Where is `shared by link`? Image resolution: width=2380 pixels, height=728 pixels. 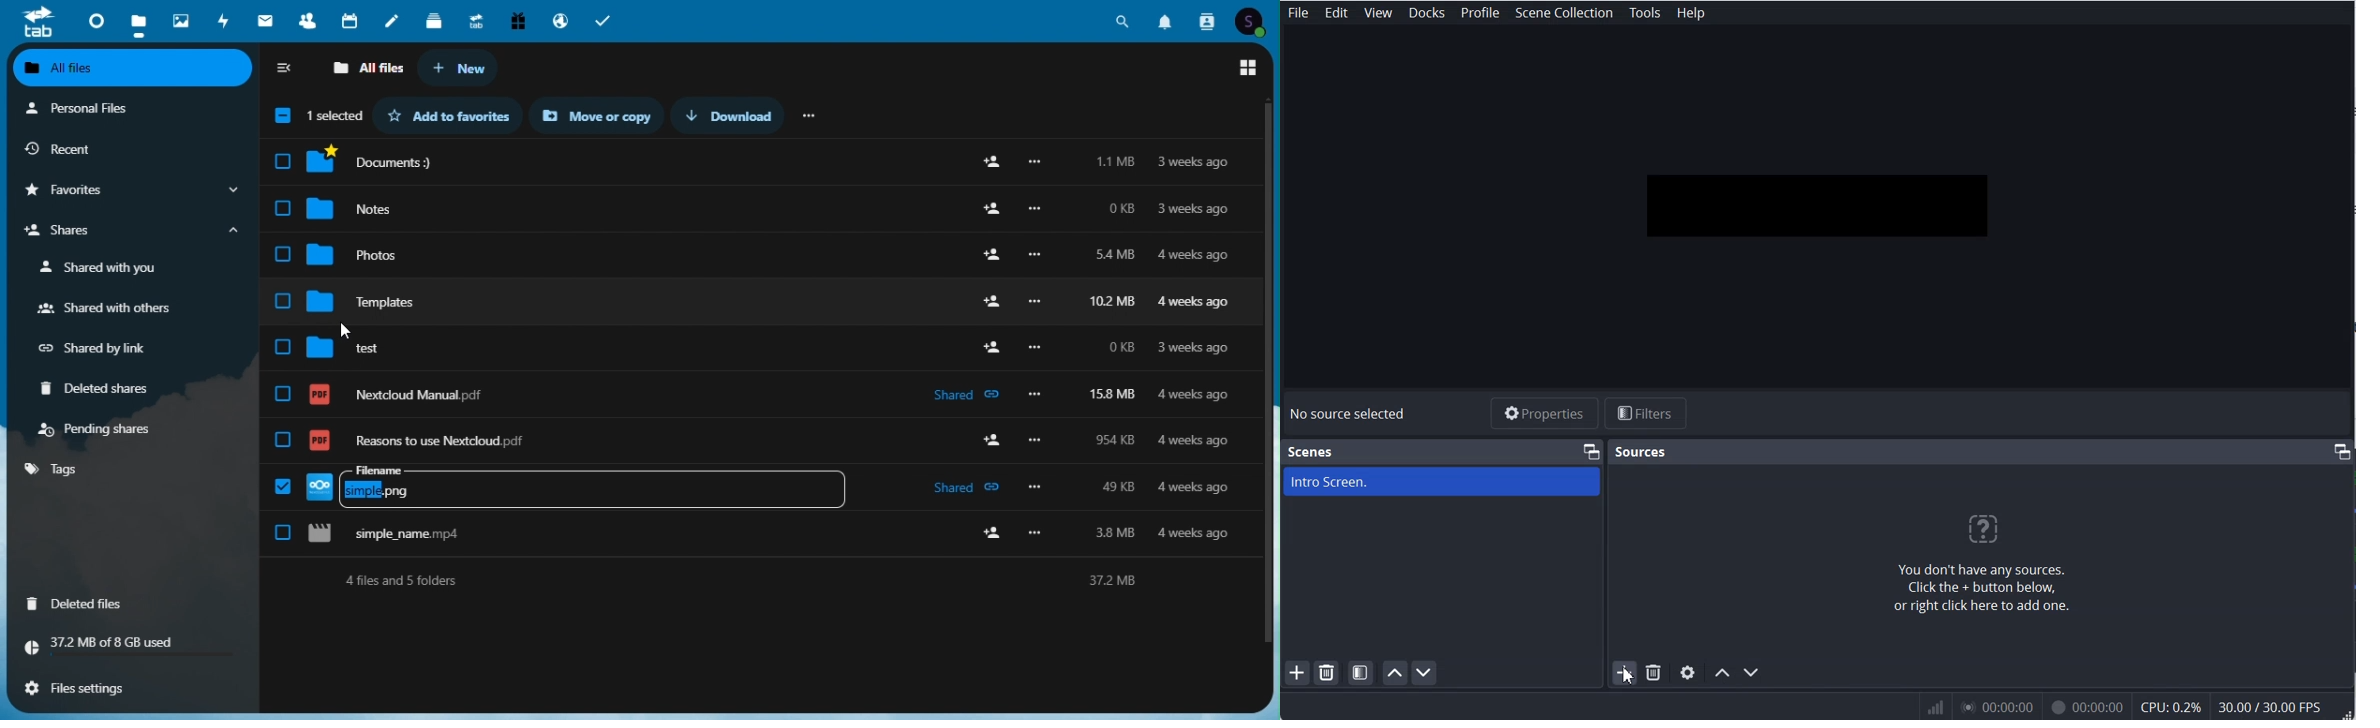 shared by link is located at coordinates (102, 349).